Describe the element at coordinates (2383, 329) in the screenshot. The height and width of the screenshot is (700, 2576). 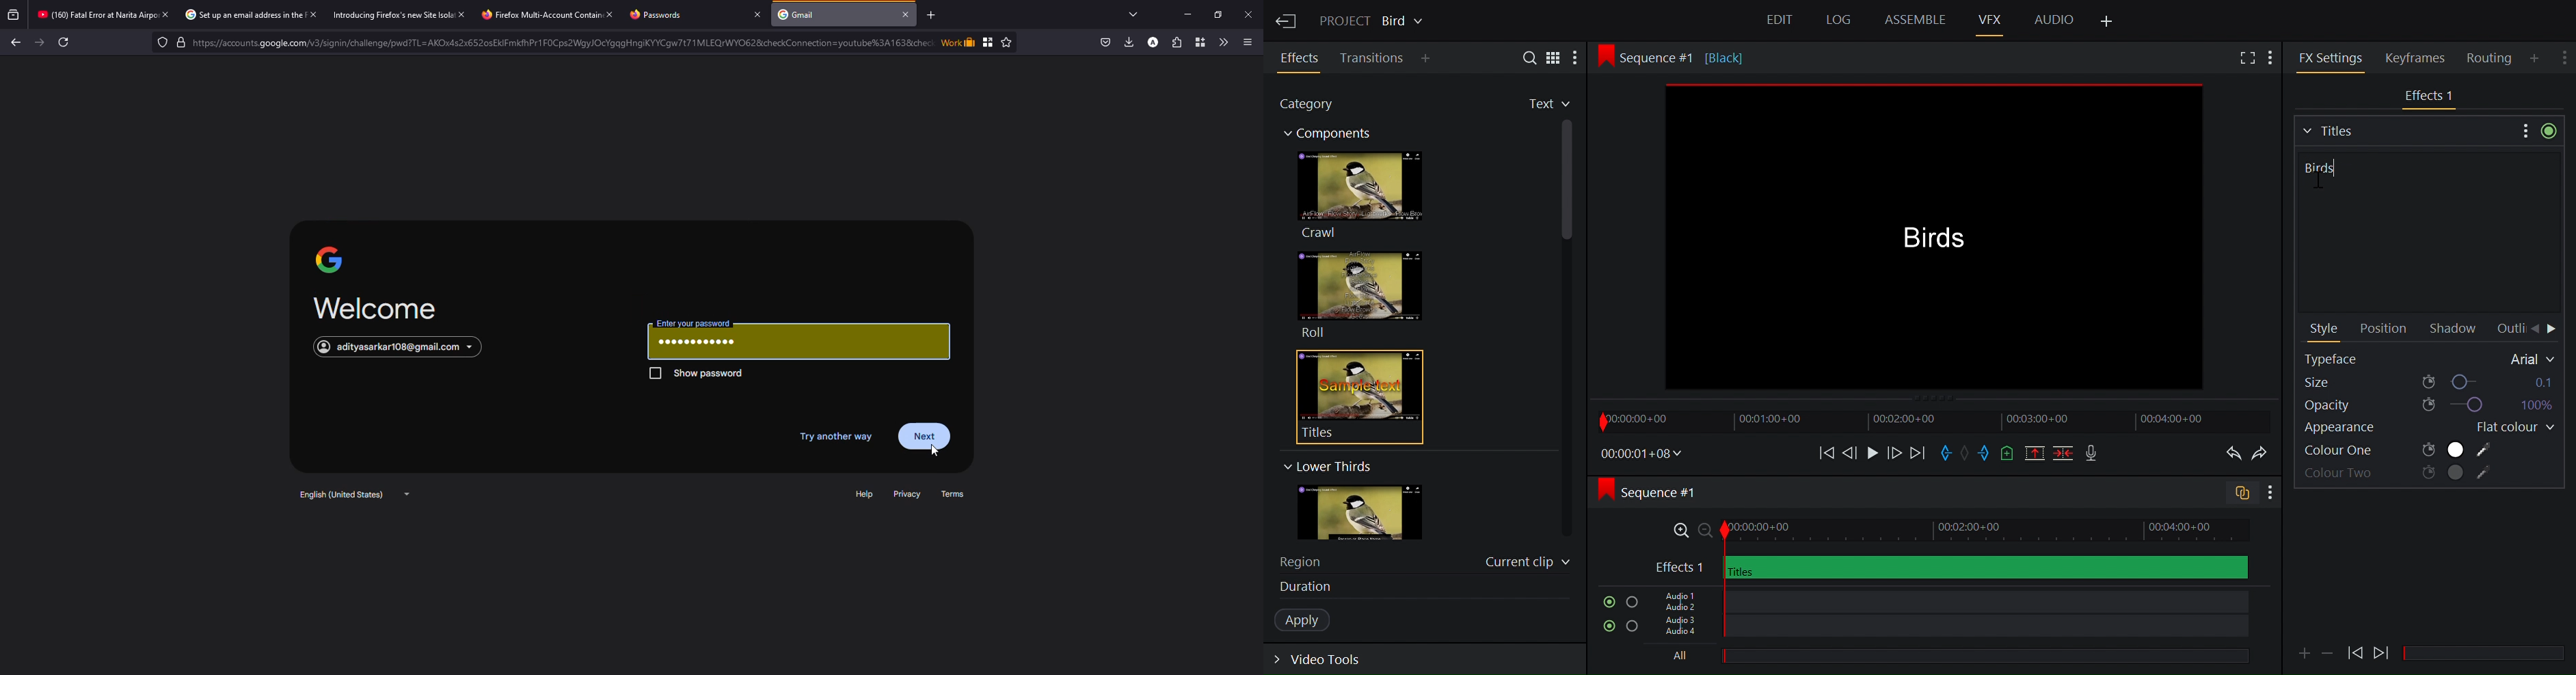
I see `Position` at that location.